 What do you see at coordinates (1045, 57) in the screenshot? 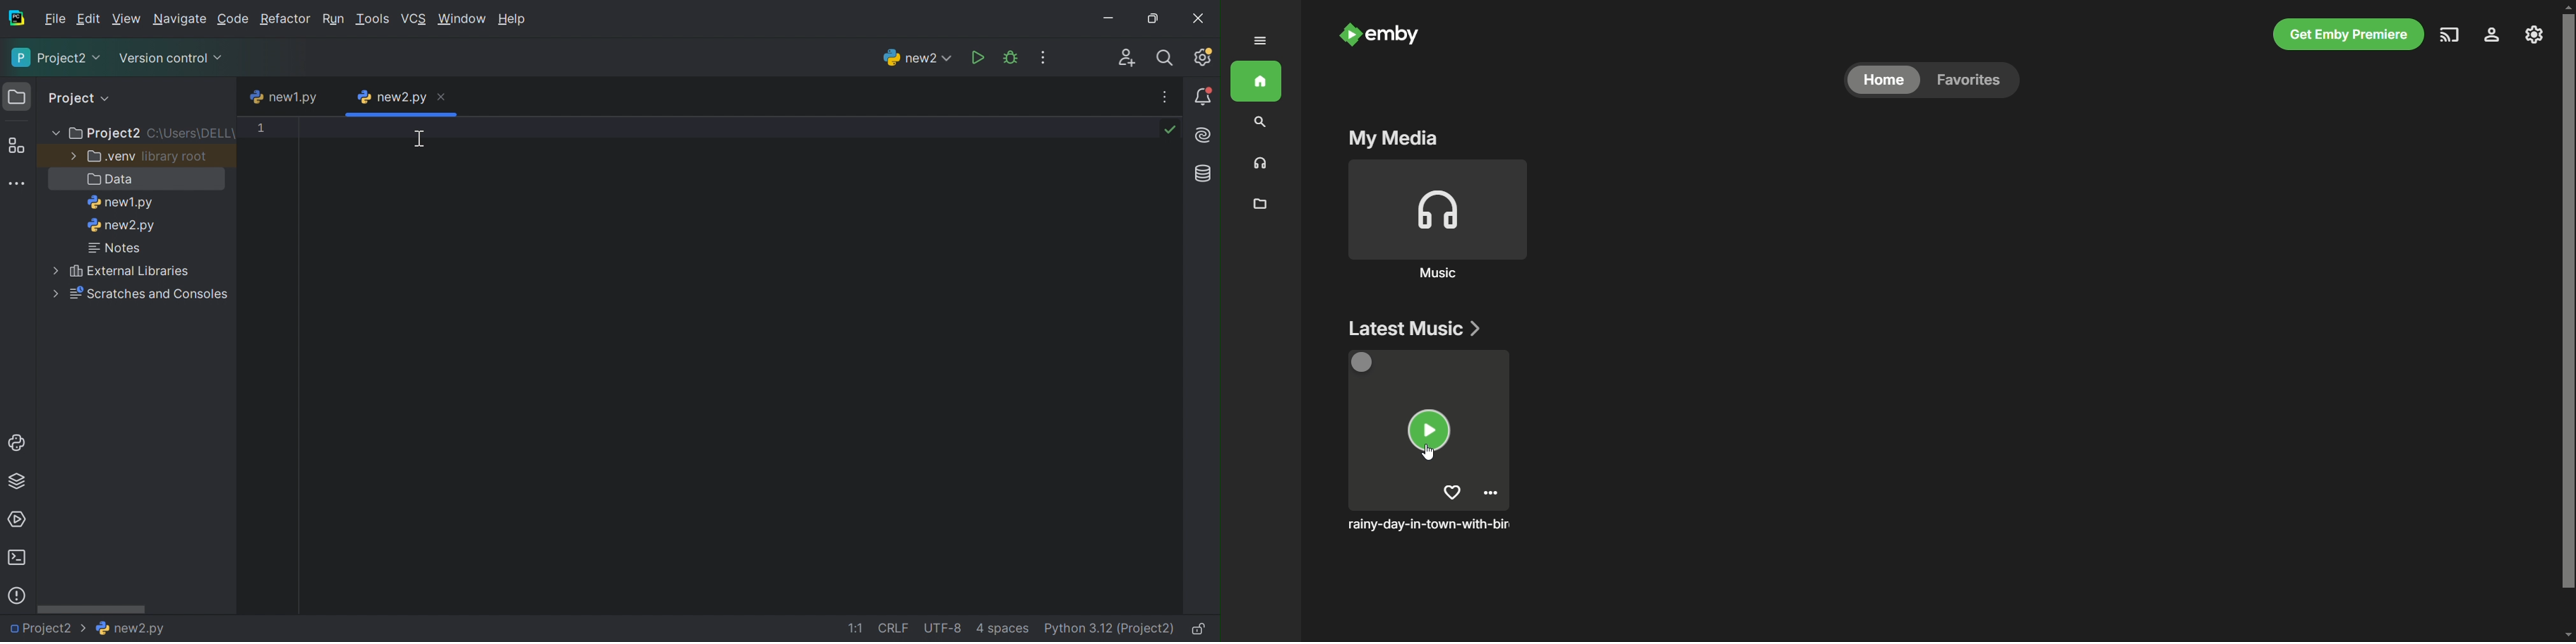
I see `More actions` at bounding box center [1045, 57].